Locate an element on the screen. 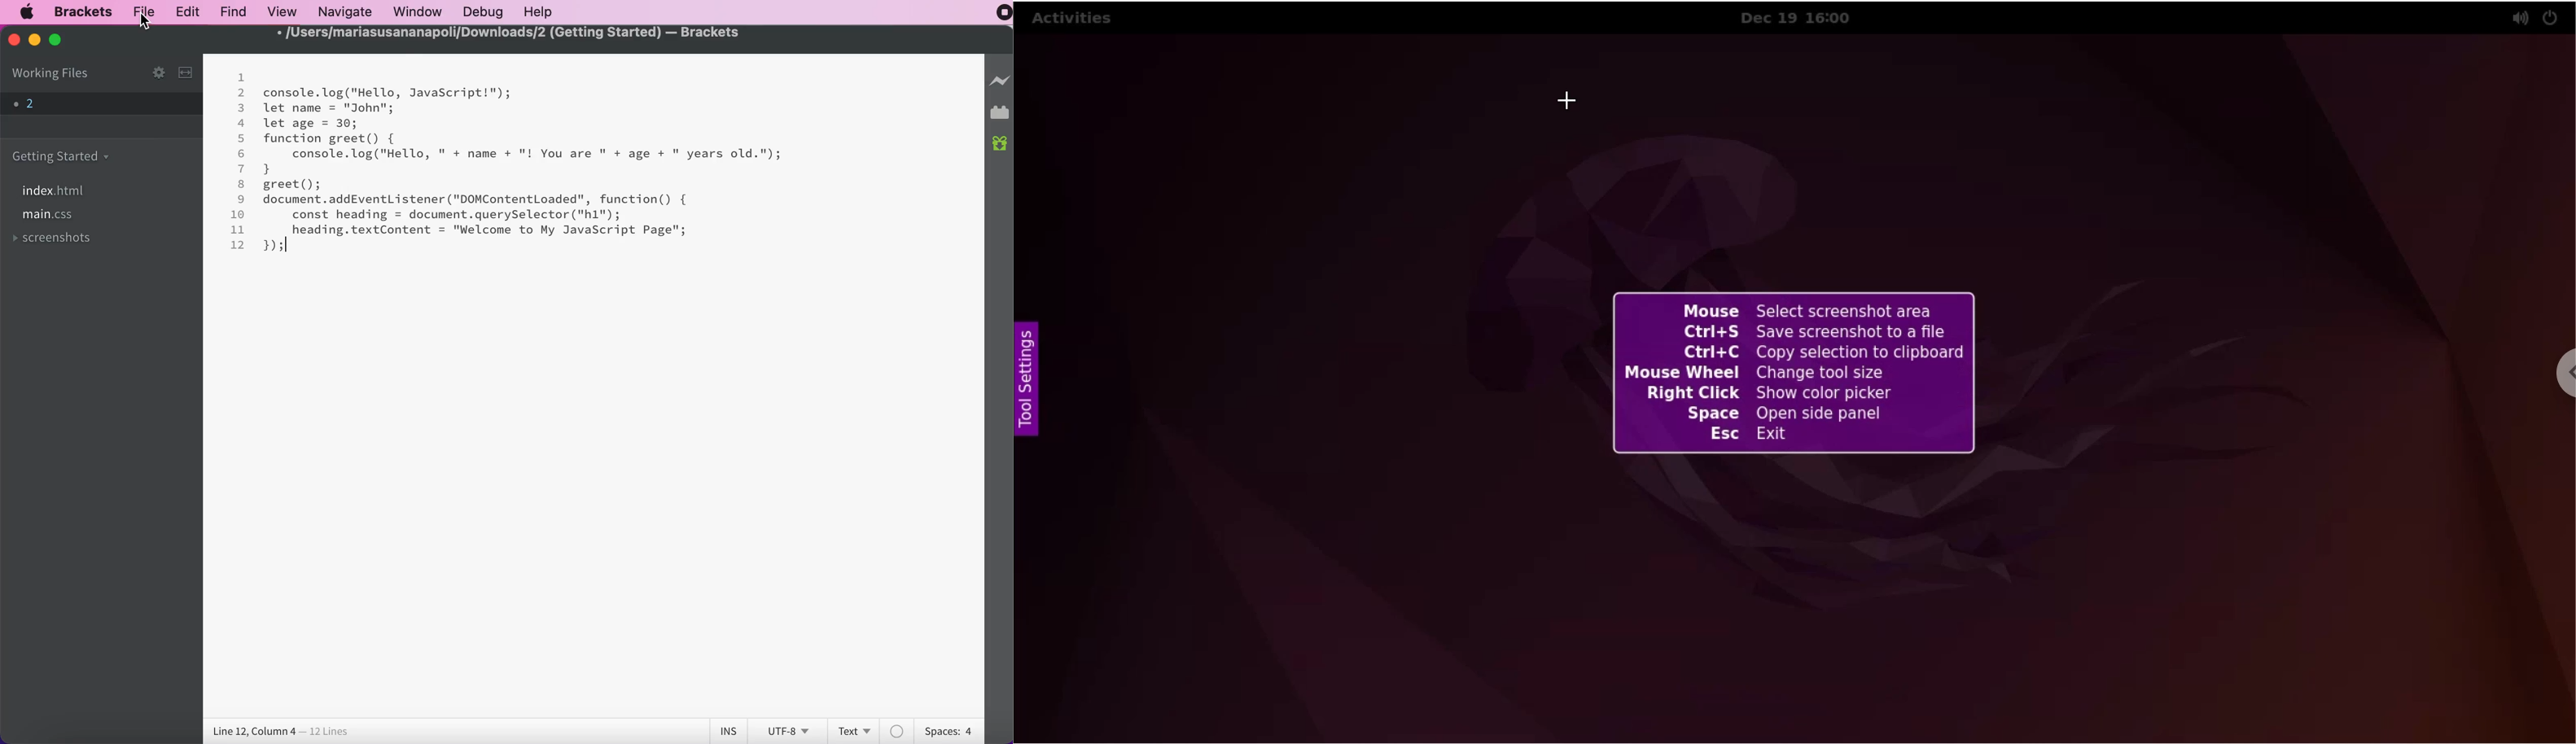 The image size is (2576, 756). line 12, column 4 - 12 lines is located at coordinates (282, 732).